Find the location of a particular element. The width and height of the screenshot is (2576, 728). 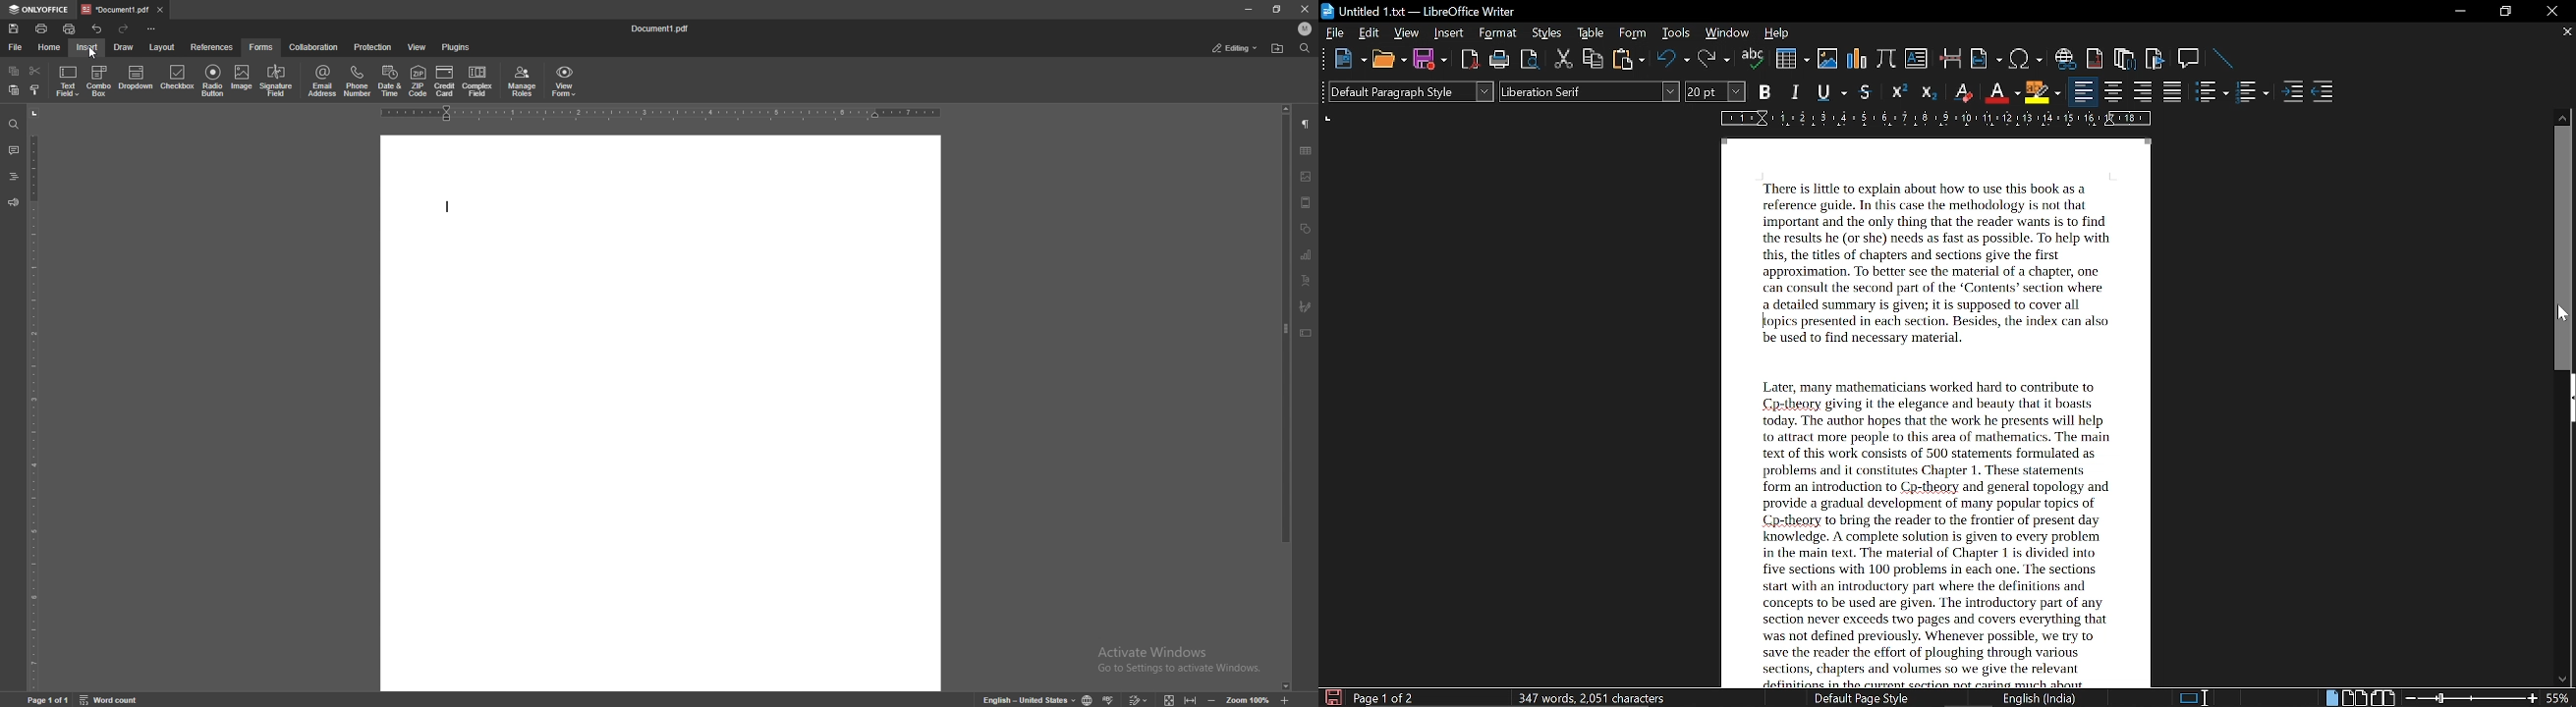

current zoom is located at coordinates (2561, 699).